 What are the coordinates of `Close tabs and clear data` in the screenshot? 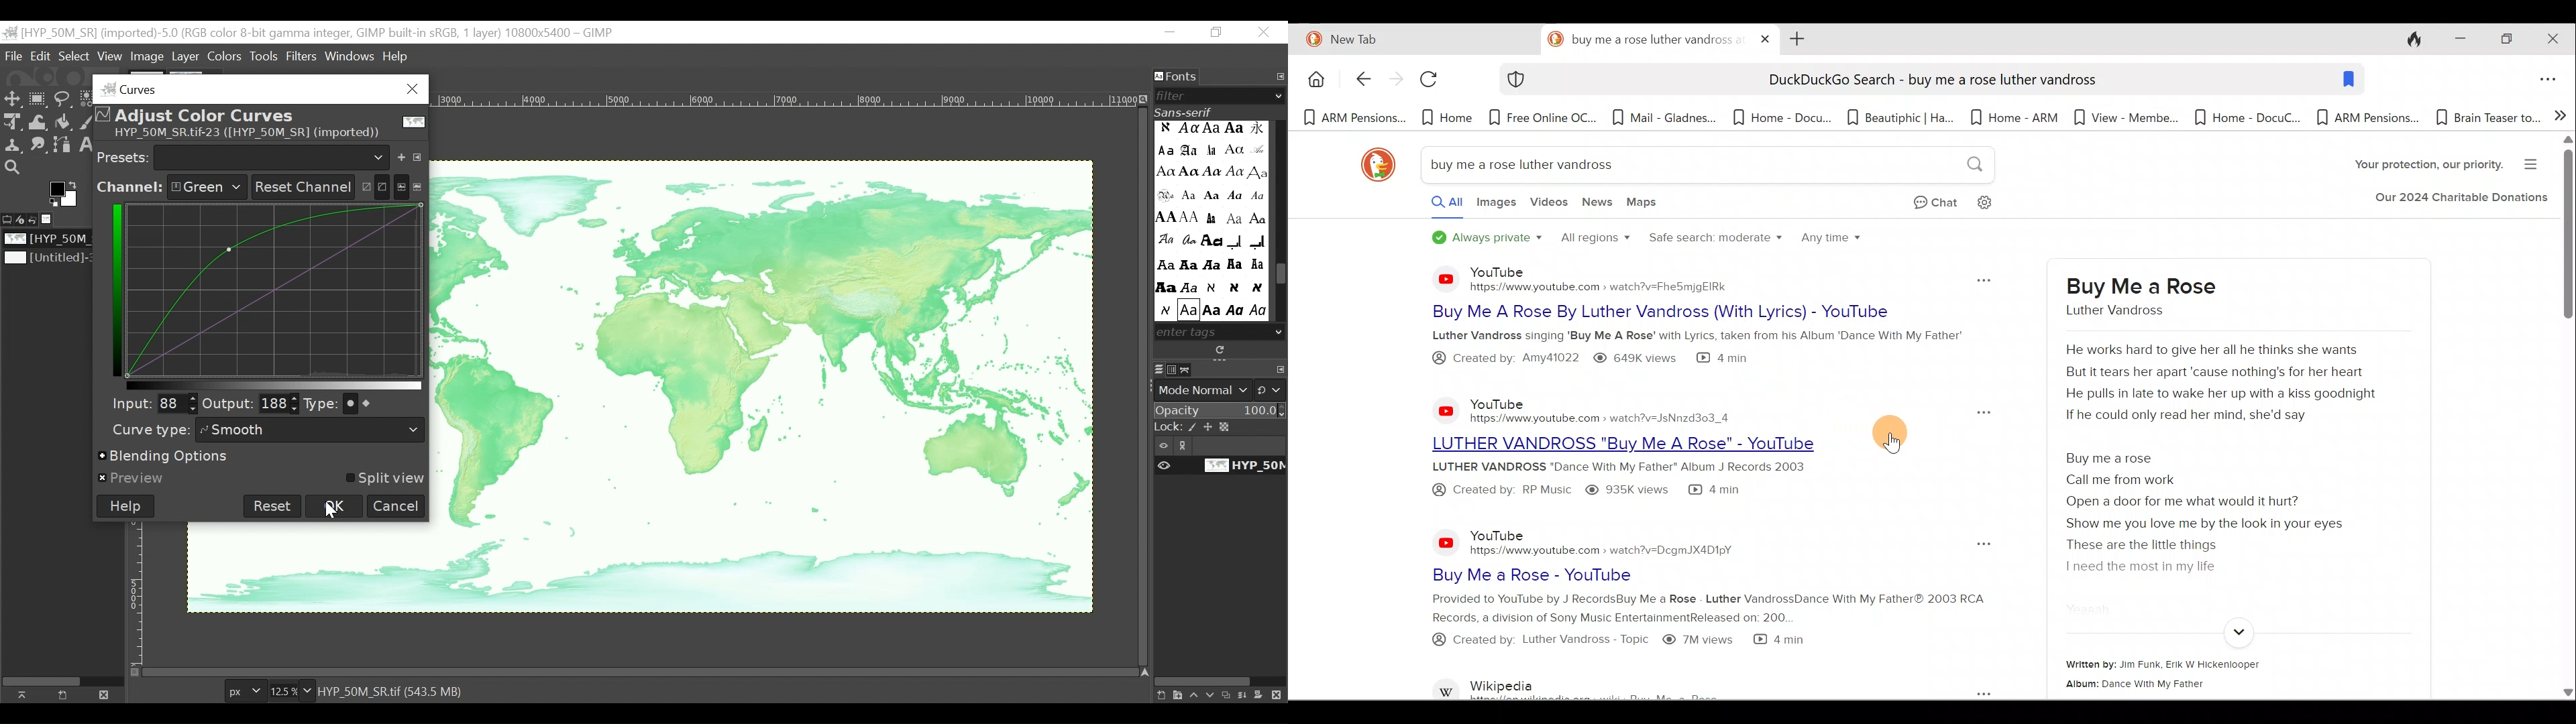 It's located at (2407, 38).